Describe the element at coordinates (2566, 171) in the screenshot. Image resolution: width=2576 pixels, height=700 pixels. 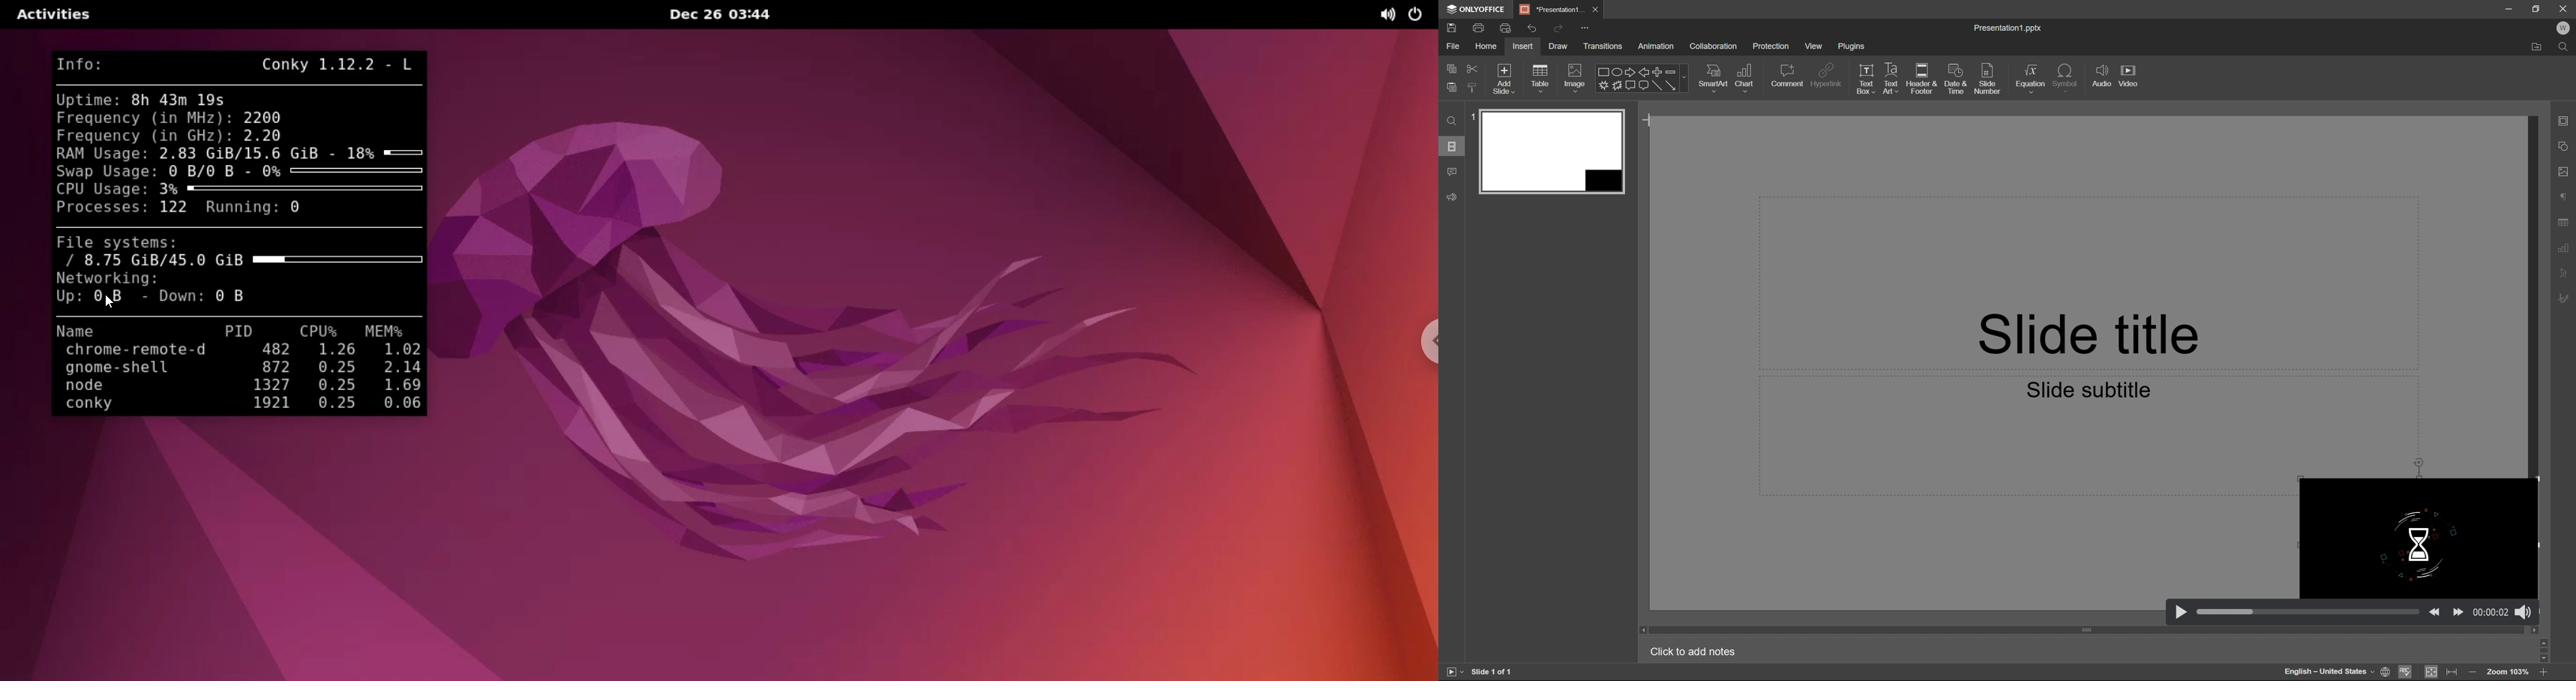
I see `image settings` at that location.